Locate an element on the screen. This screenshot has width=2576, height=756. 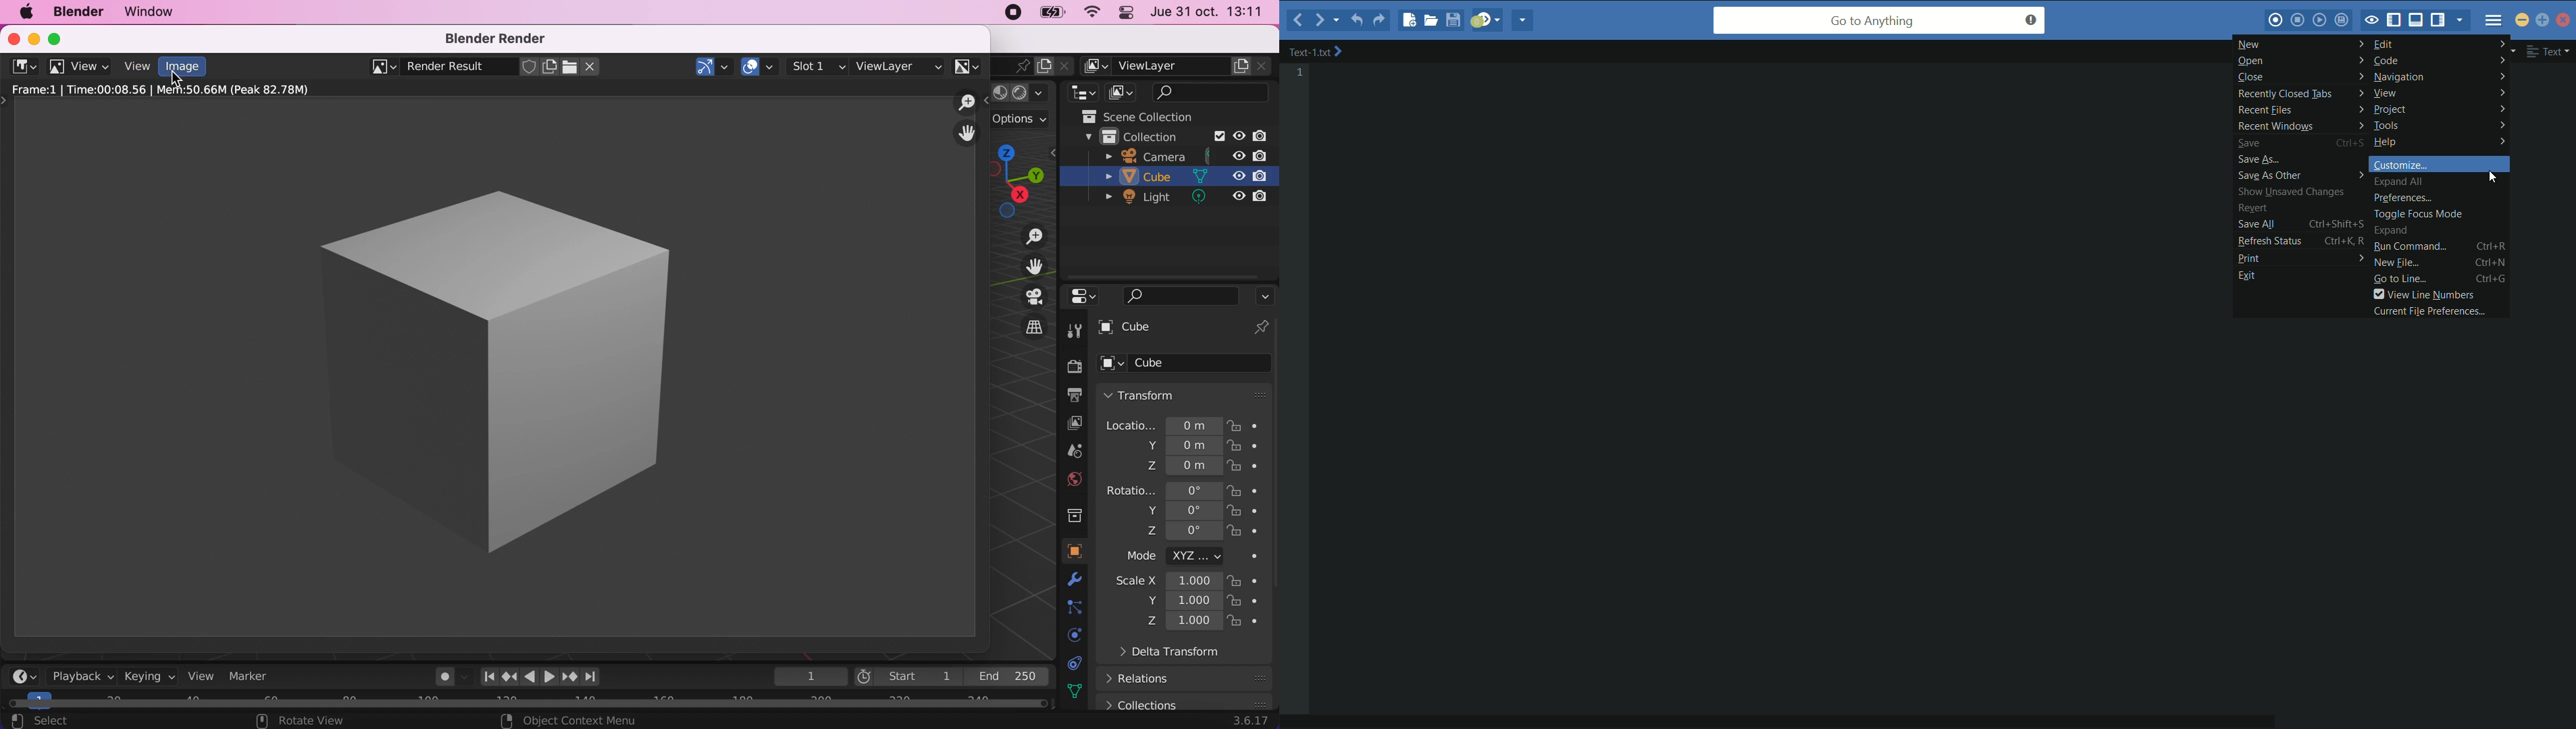
view is located at coordinates (206, 678).